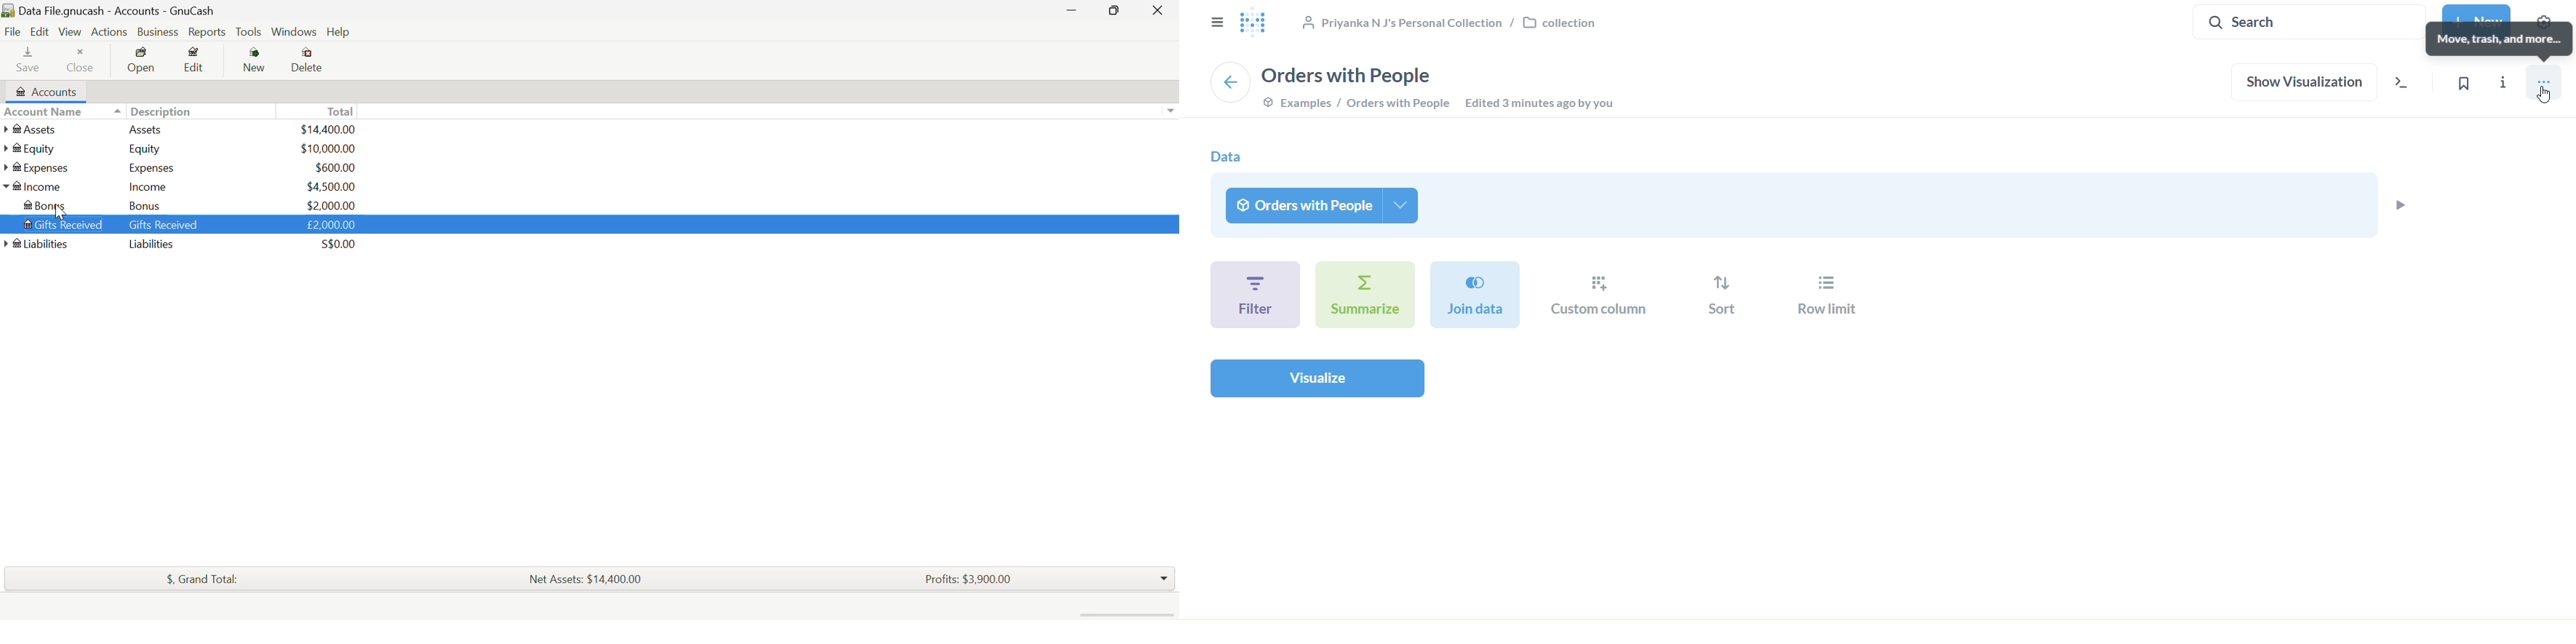 The height and width of the screenshot is (644, 2576). I want to click on Income, so click(149, 186).